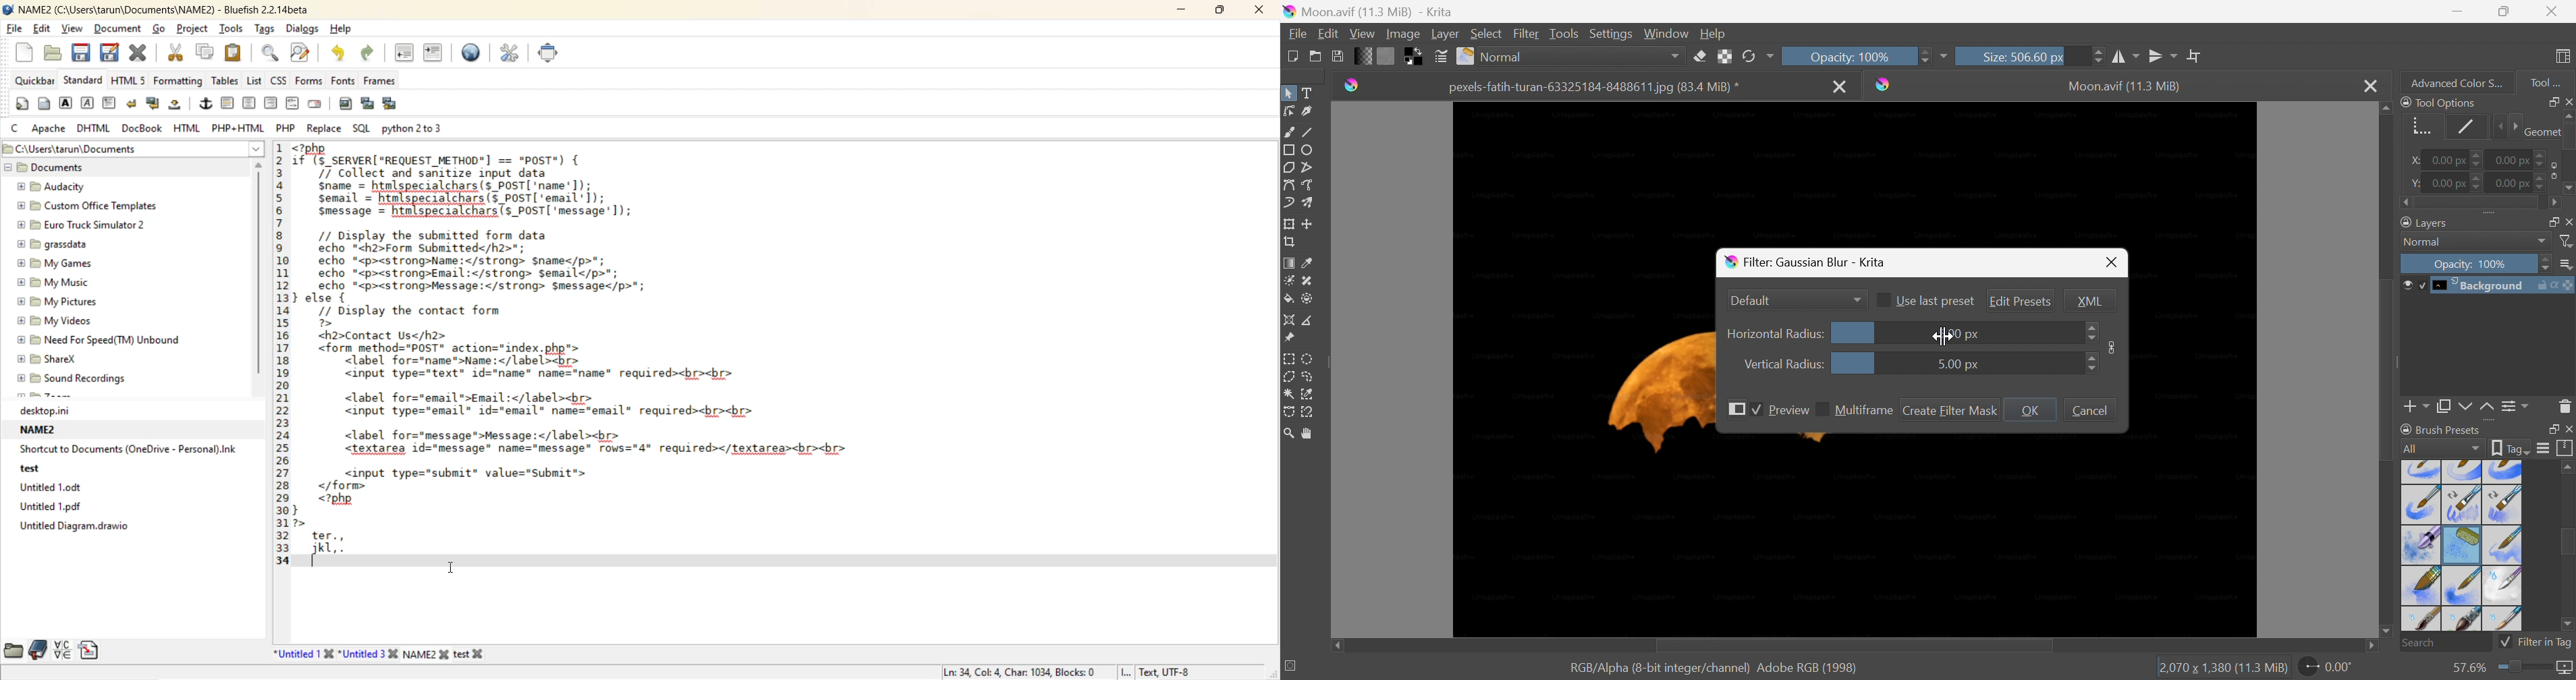 This screenshot has height=700, width=2576. What do you see at coordinates (1940, 336) in the screenshot?
I see `Cursor` at bounding box center [1940, 336].